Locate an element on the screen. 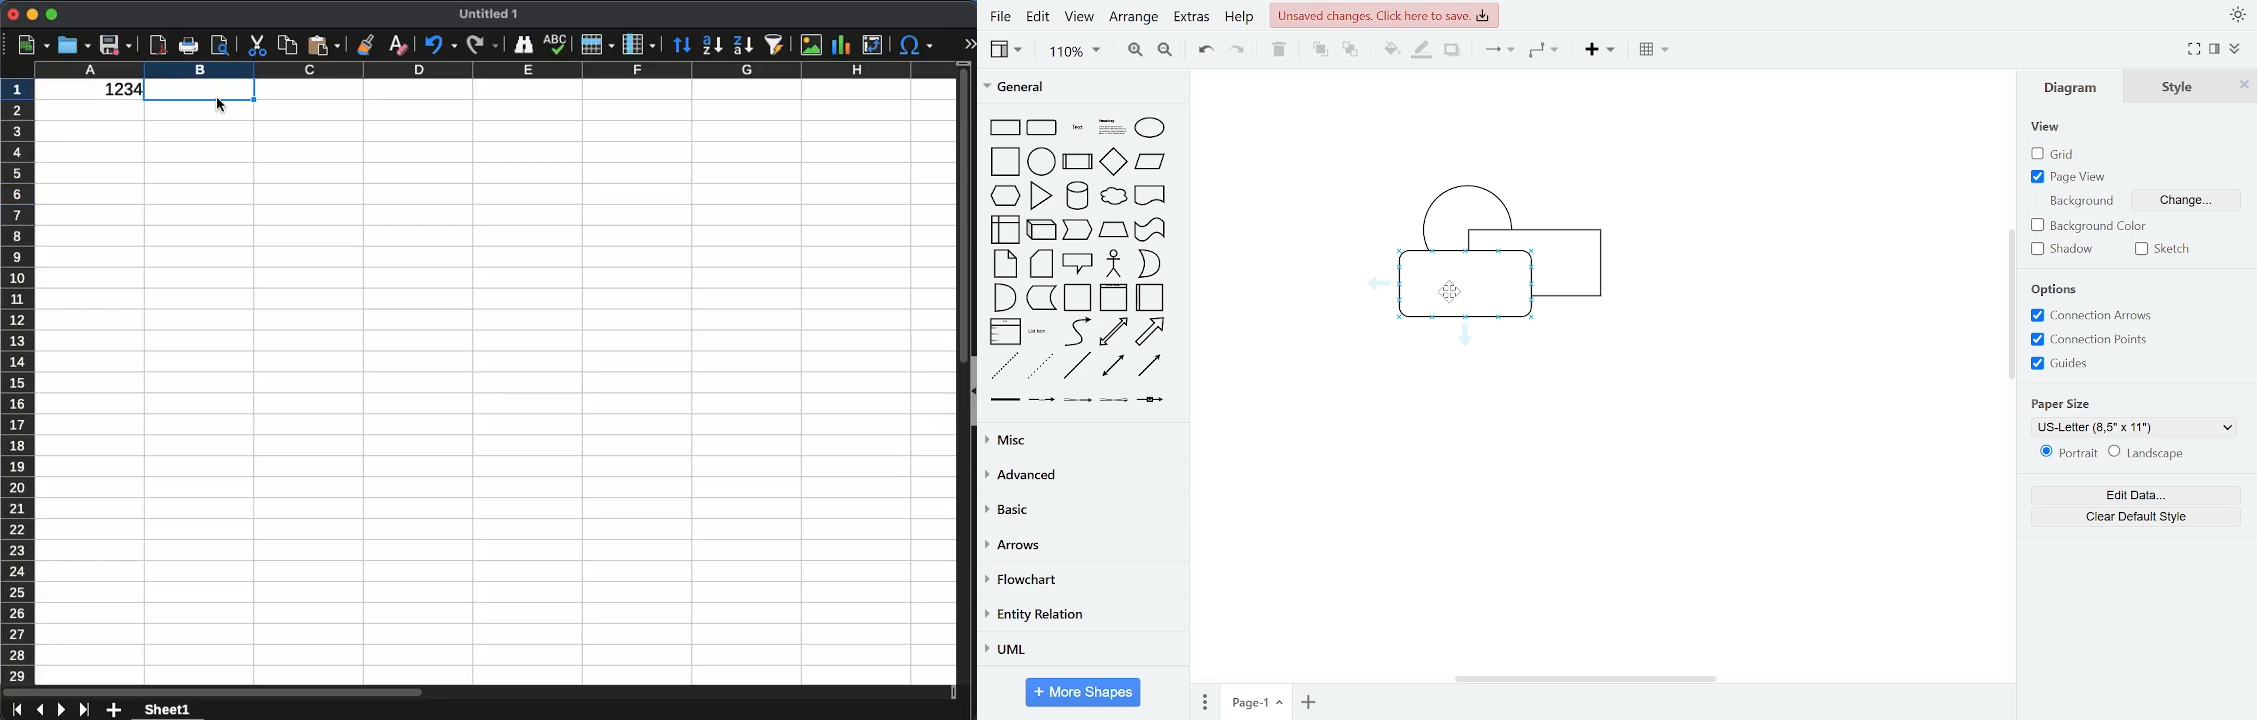  curve is located at coordinates (1077, 332).